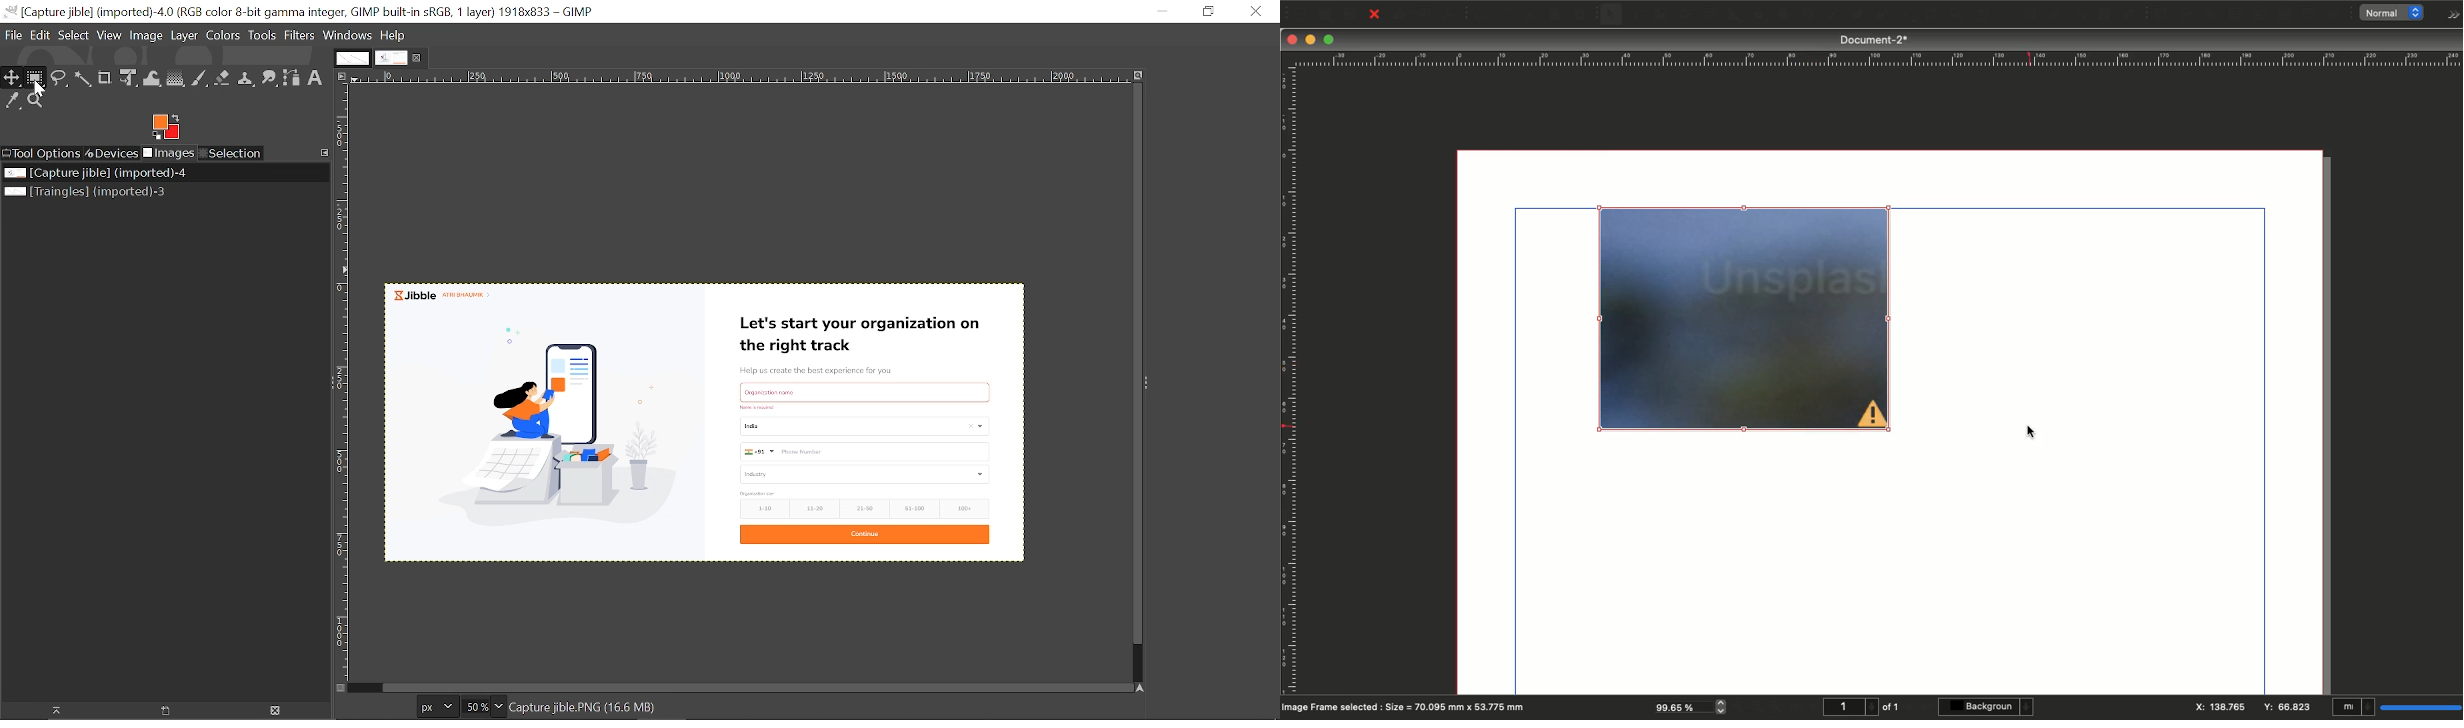 The width and height of the screenshot is (2464, 728). What do you see at coordinates (1724, 706) in the screenshot?
I see `zoom in and out` at bounding box center [1724, 706].